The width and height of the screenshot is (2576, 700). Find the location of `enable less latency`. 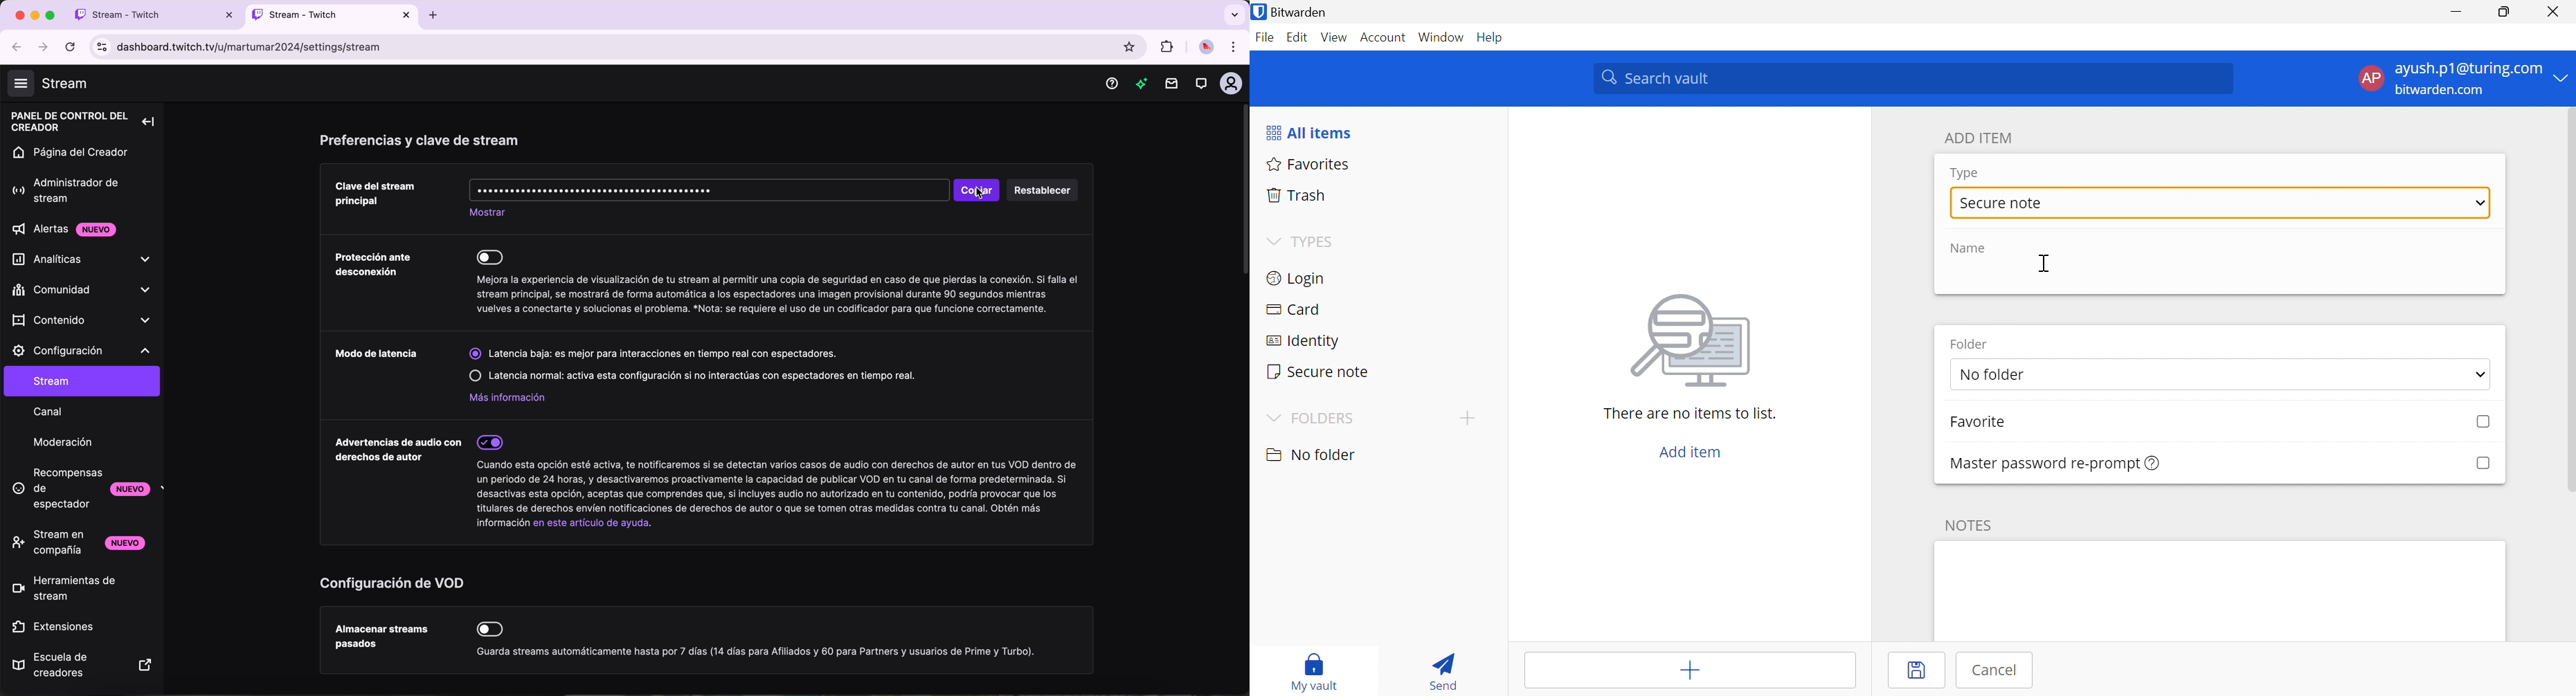

enable less latency is located at coordinates (649, 352).